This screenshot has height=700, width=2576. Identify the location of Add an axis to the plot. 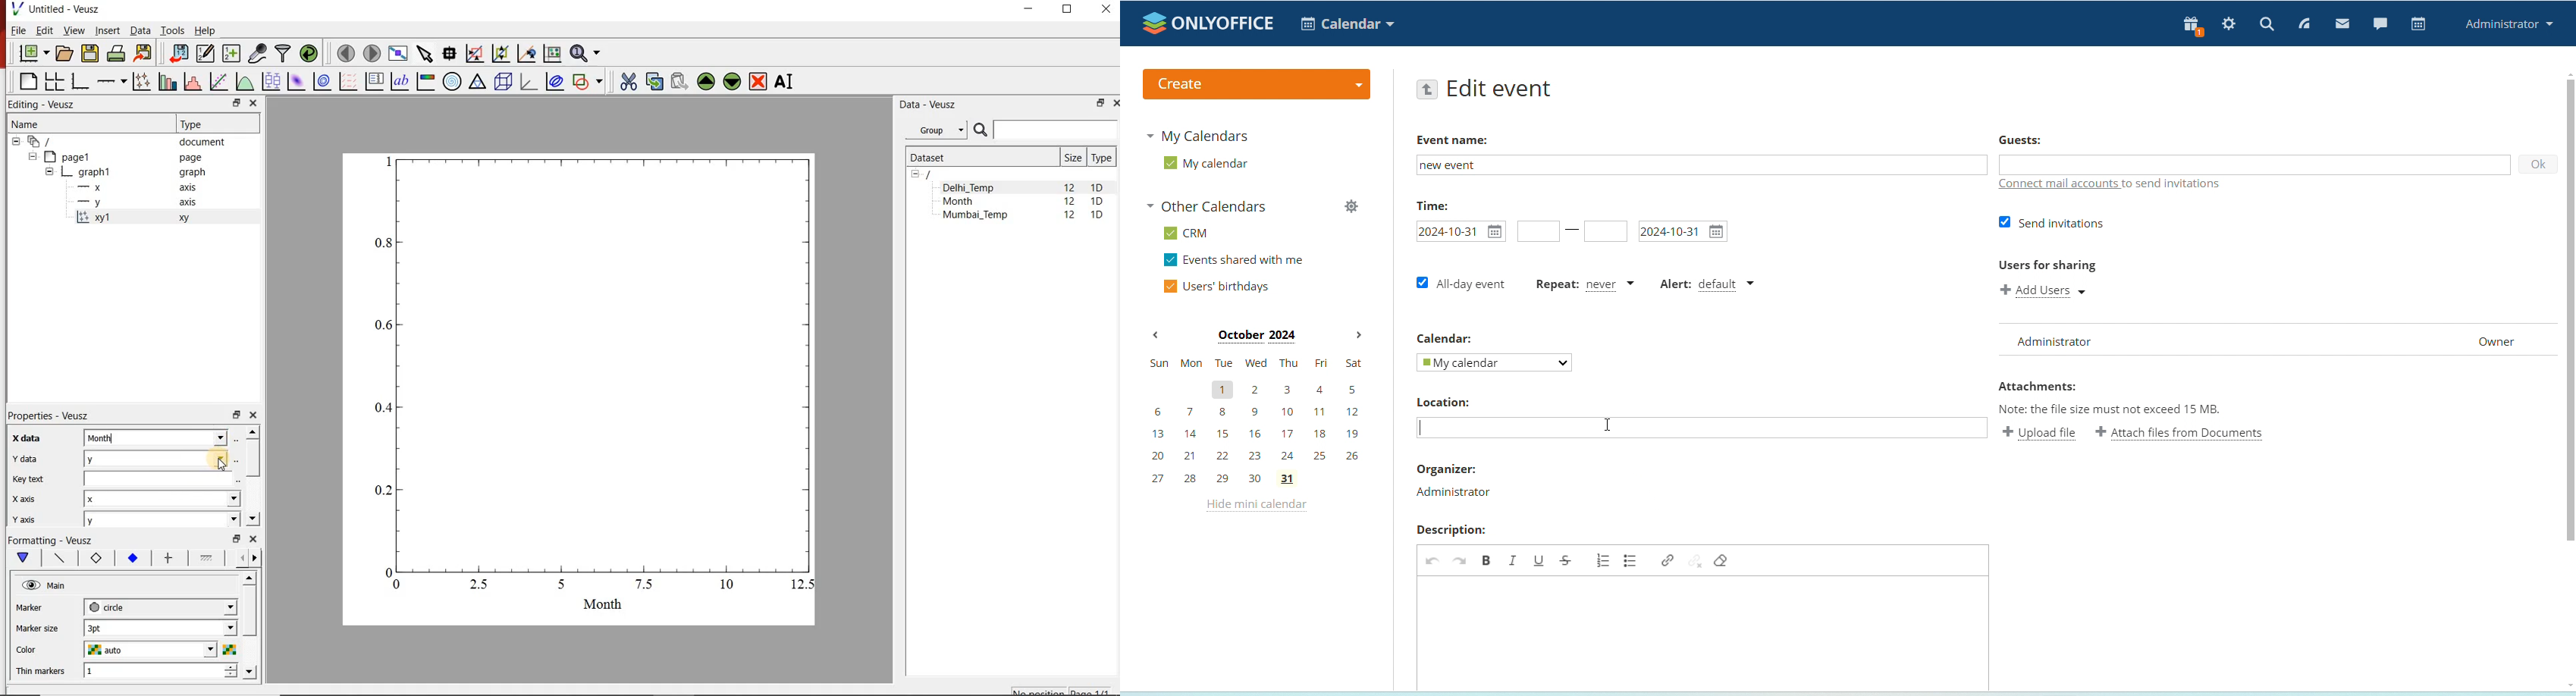
(110, 81).